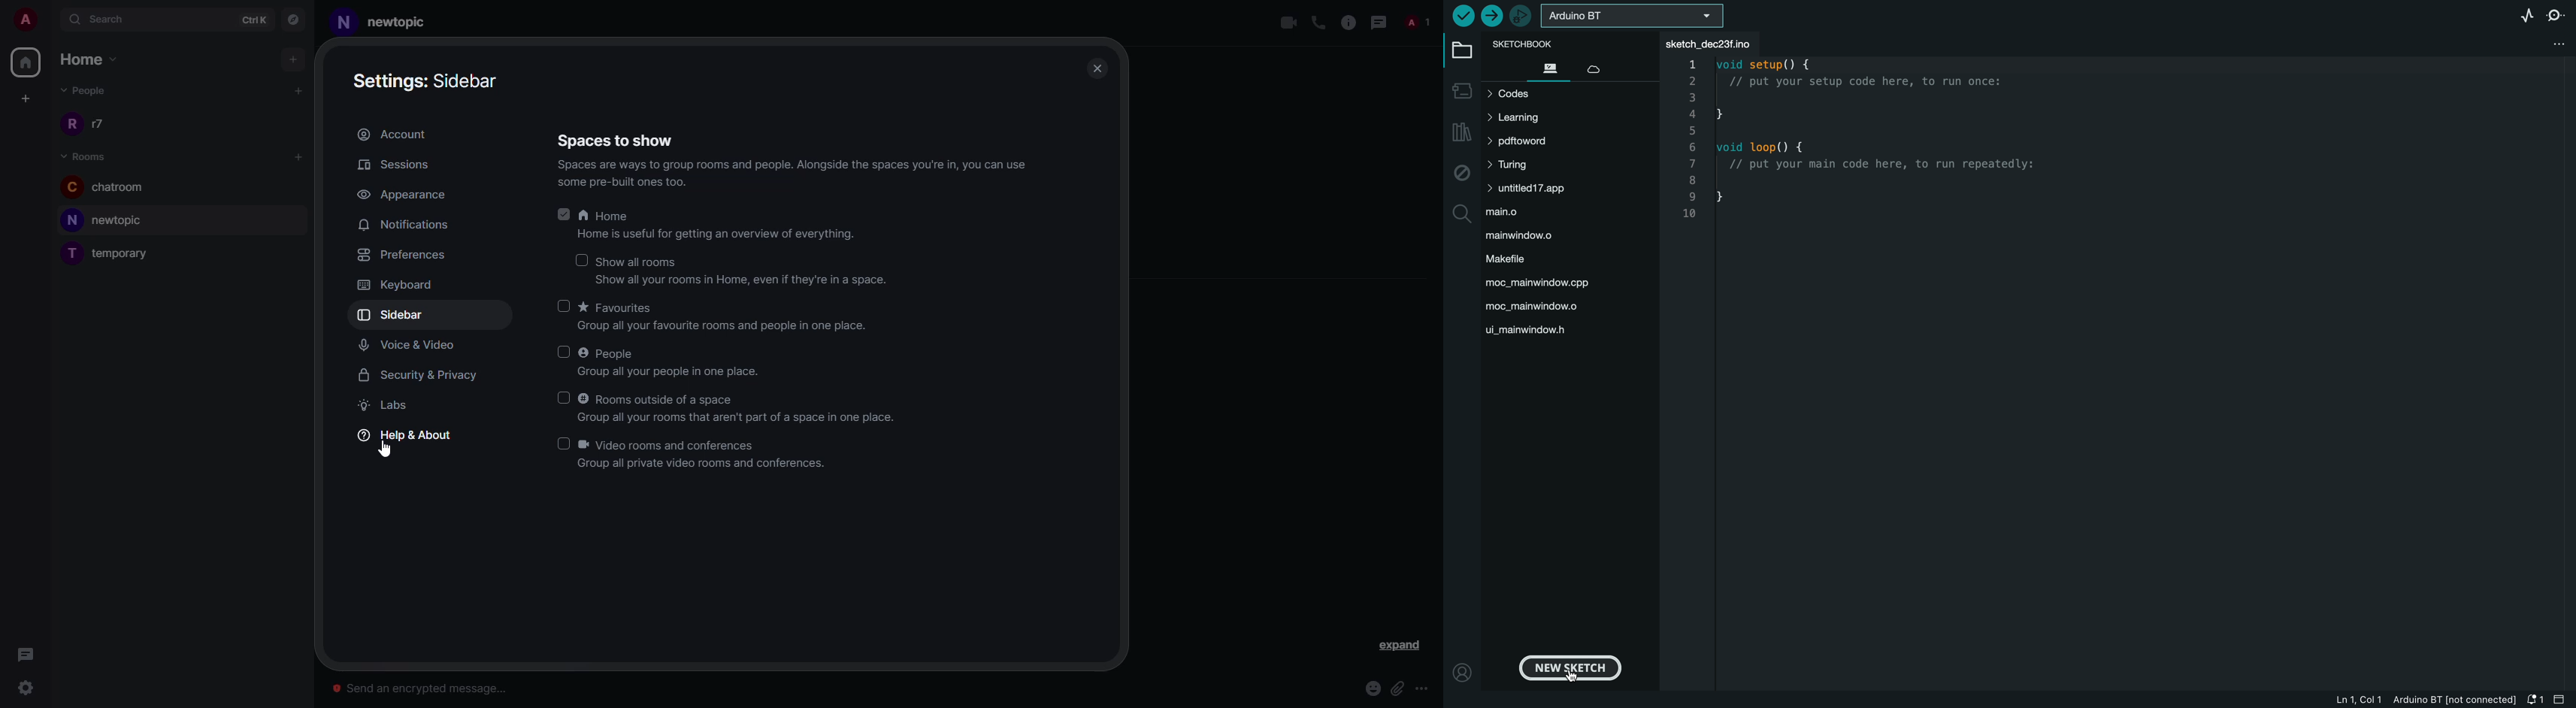 The height and width of the screenshot is (728, 2576). What do you see at coordinates (397, 135) in the screenshot?
I see `account` at bounding box center [397, 135].